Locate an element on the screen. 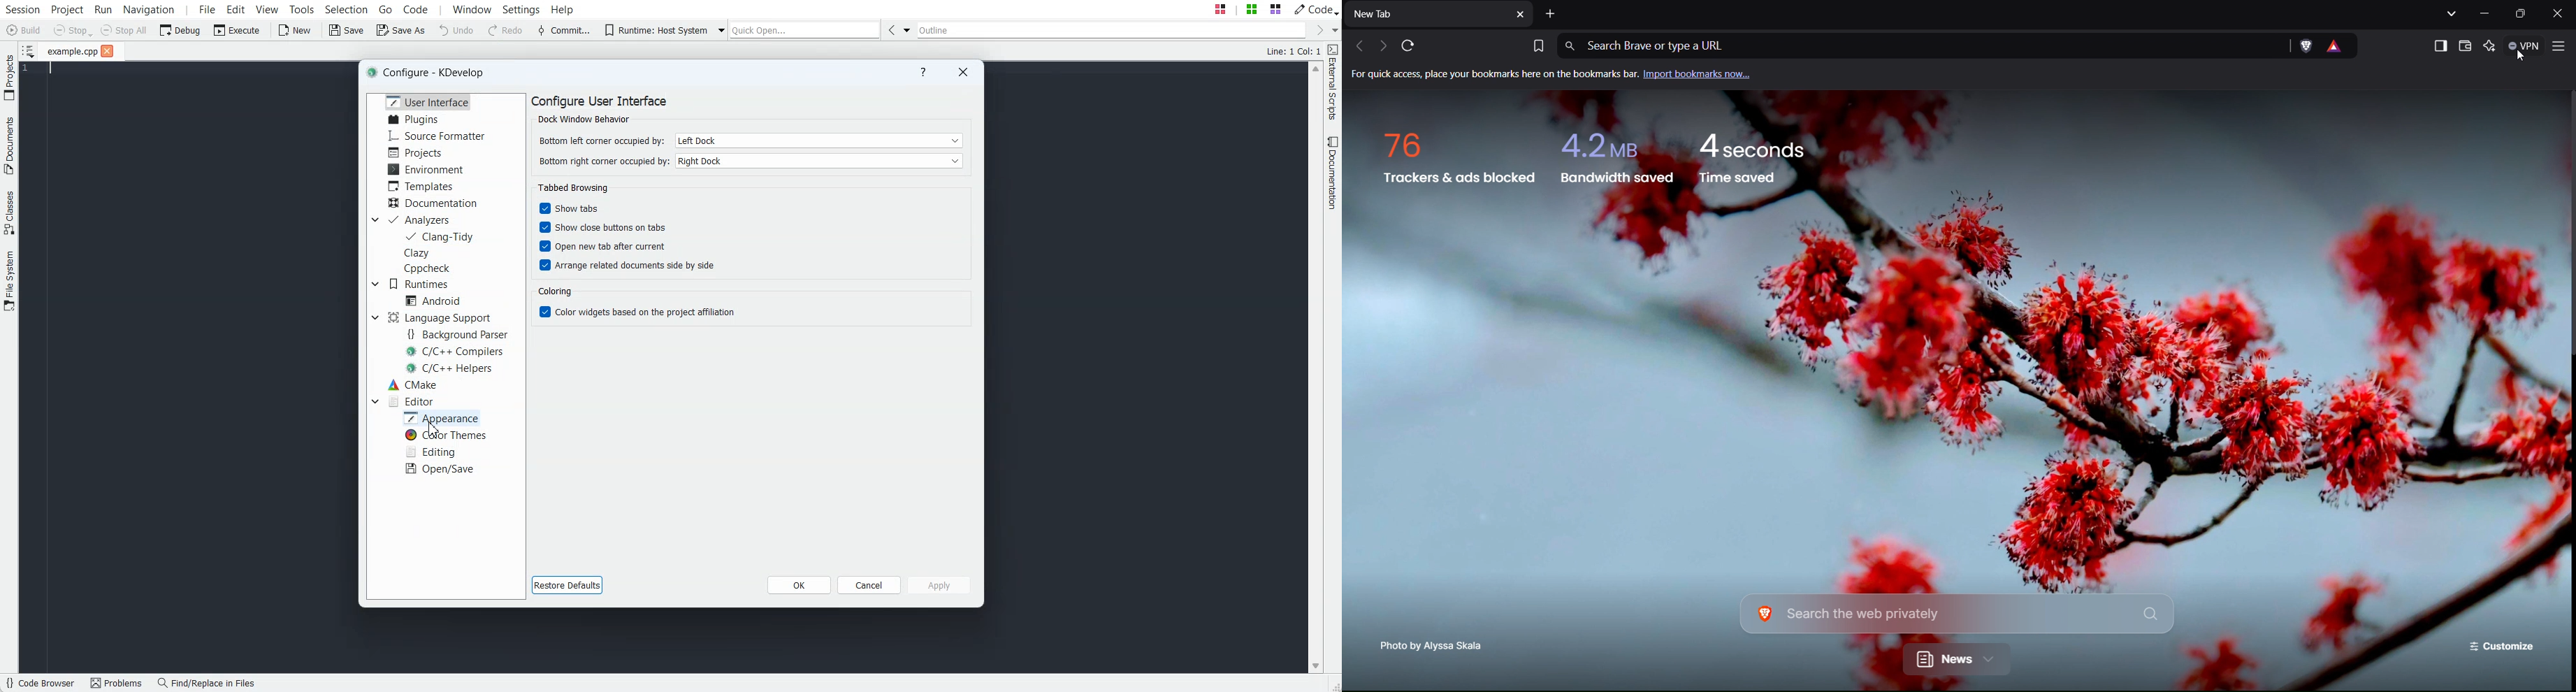  Enable Arrange related documents side by side is located at coordinates (625, 265).